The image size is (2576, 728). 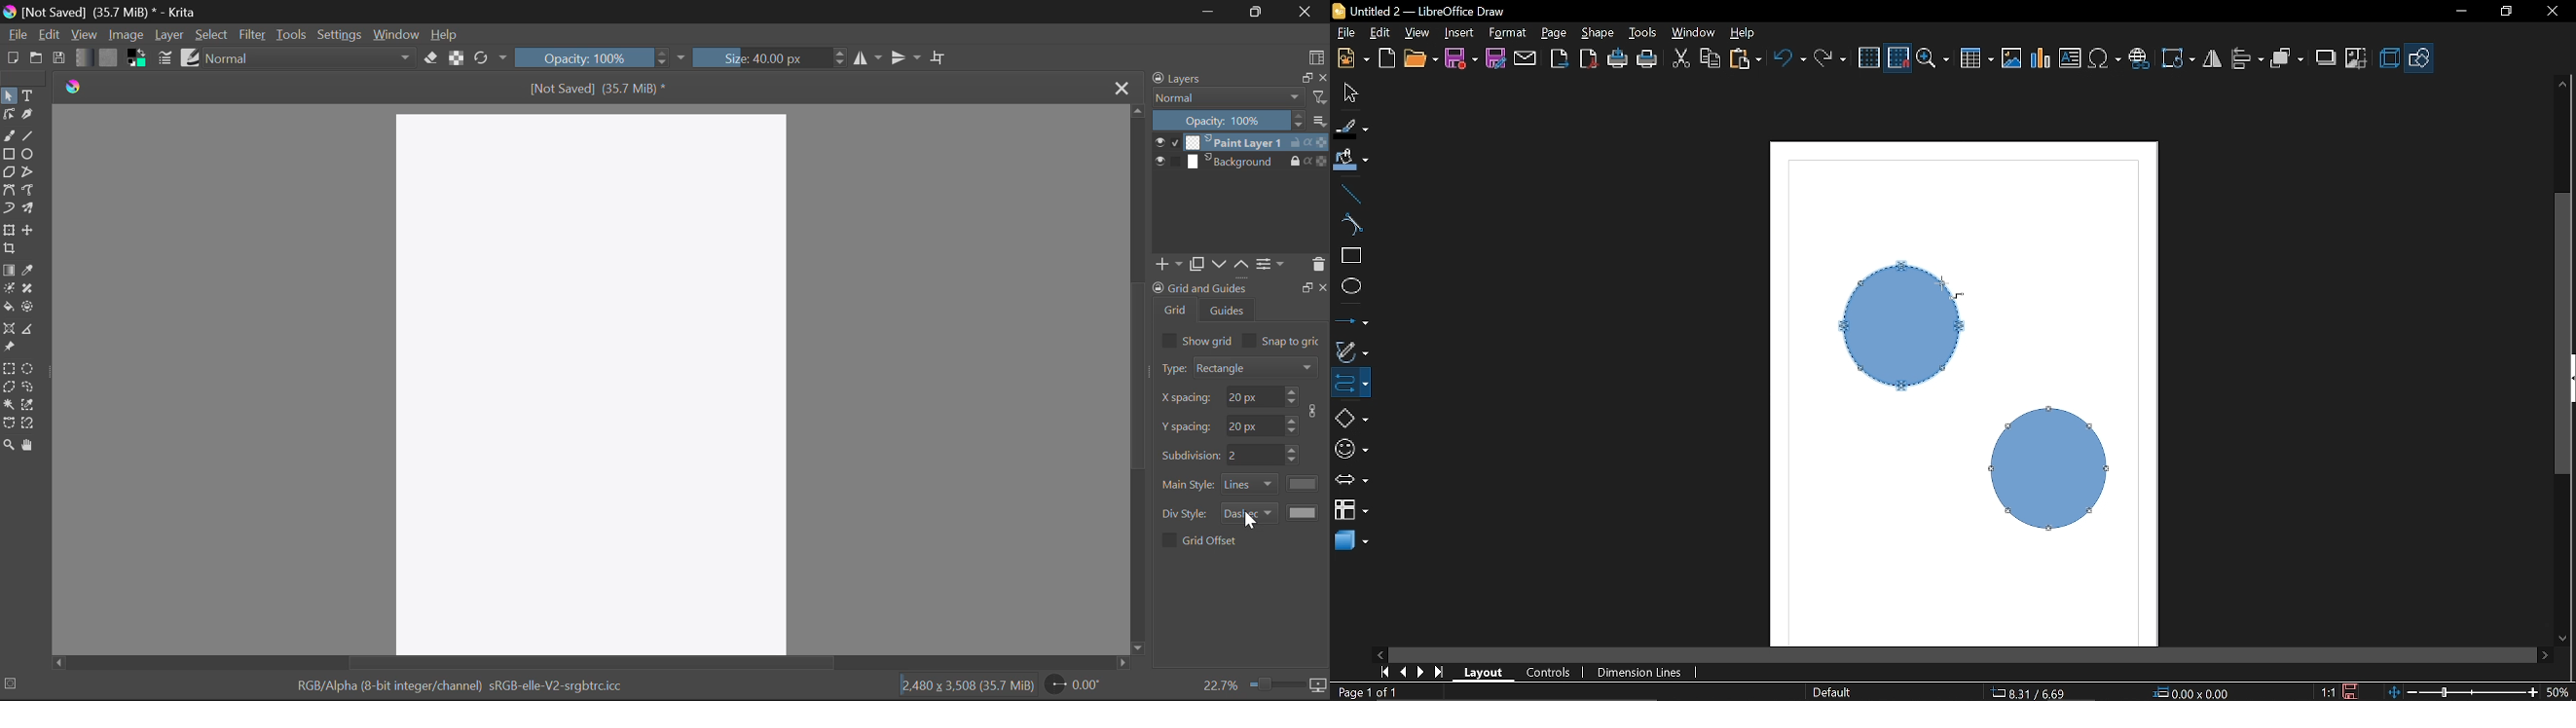 What do you see at coordinates (1319, 97) in the screenshot?
I see `filter icon` at bounding box center [1319, 97].